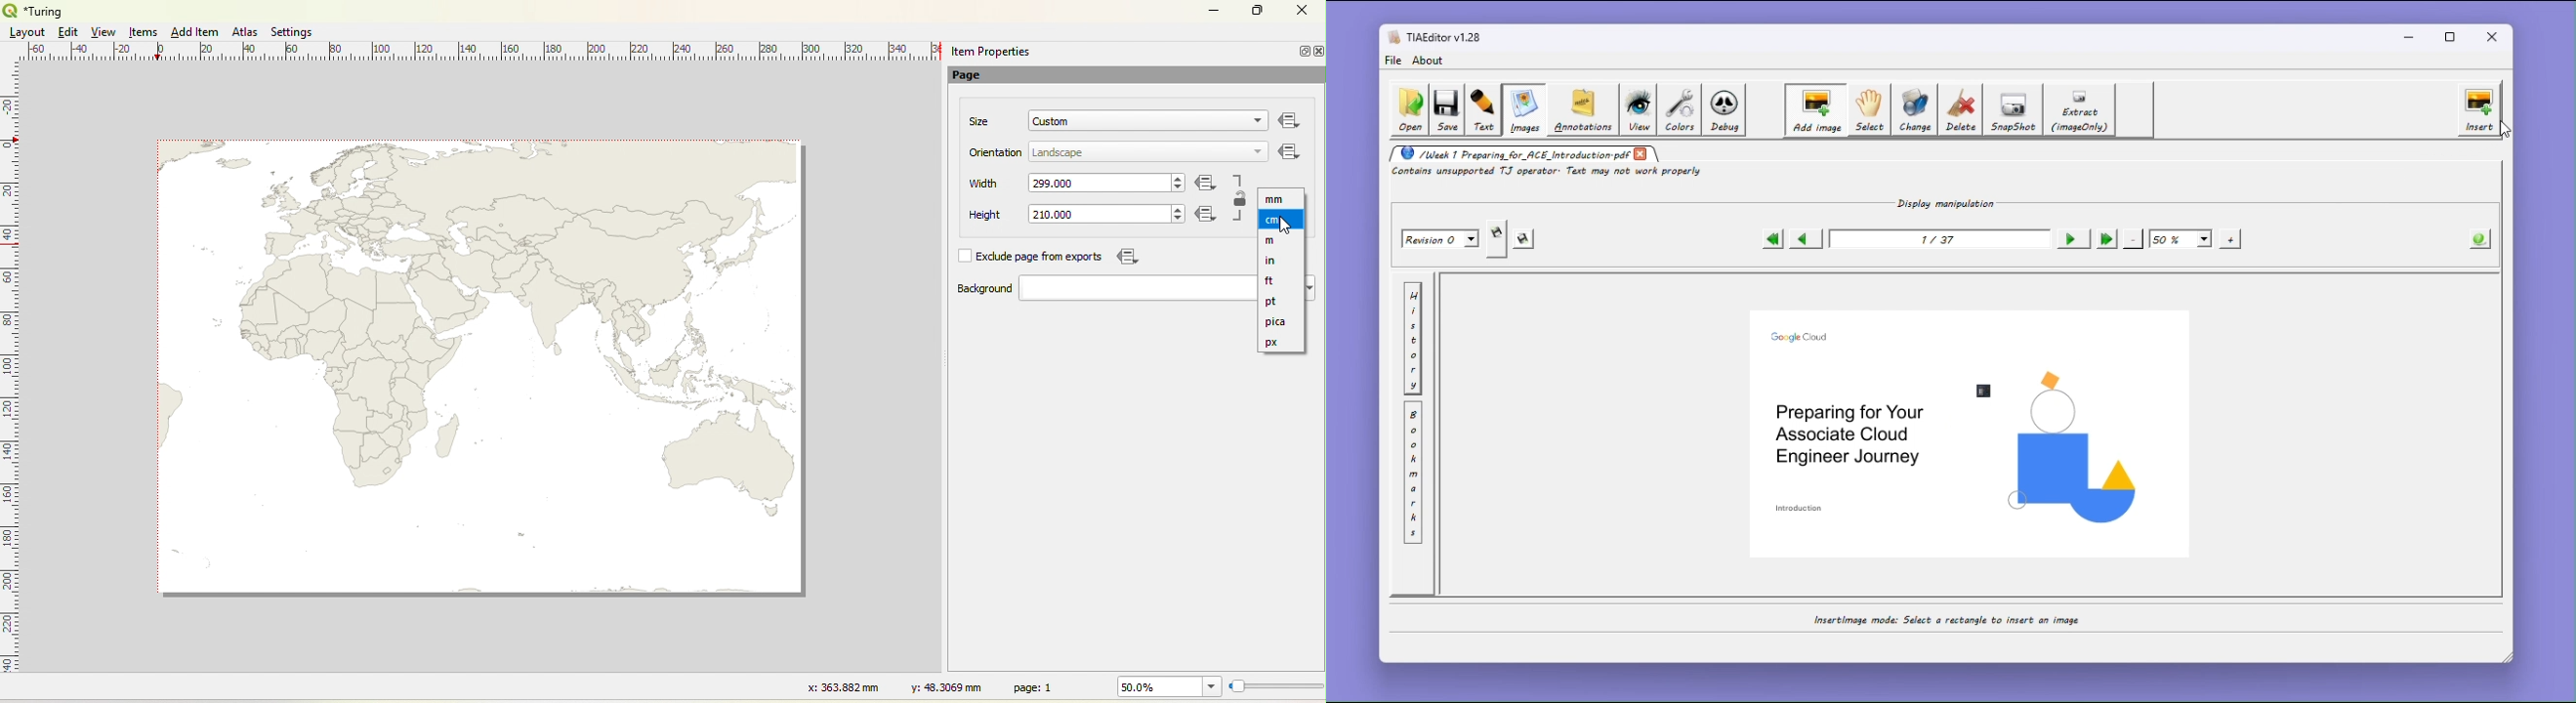 Image resolution: width=2576 pixels, height=728 pixels. What do you see at coordinates (981, 122) in the screenshot?
I see `size` at bounding box center [981, 122].